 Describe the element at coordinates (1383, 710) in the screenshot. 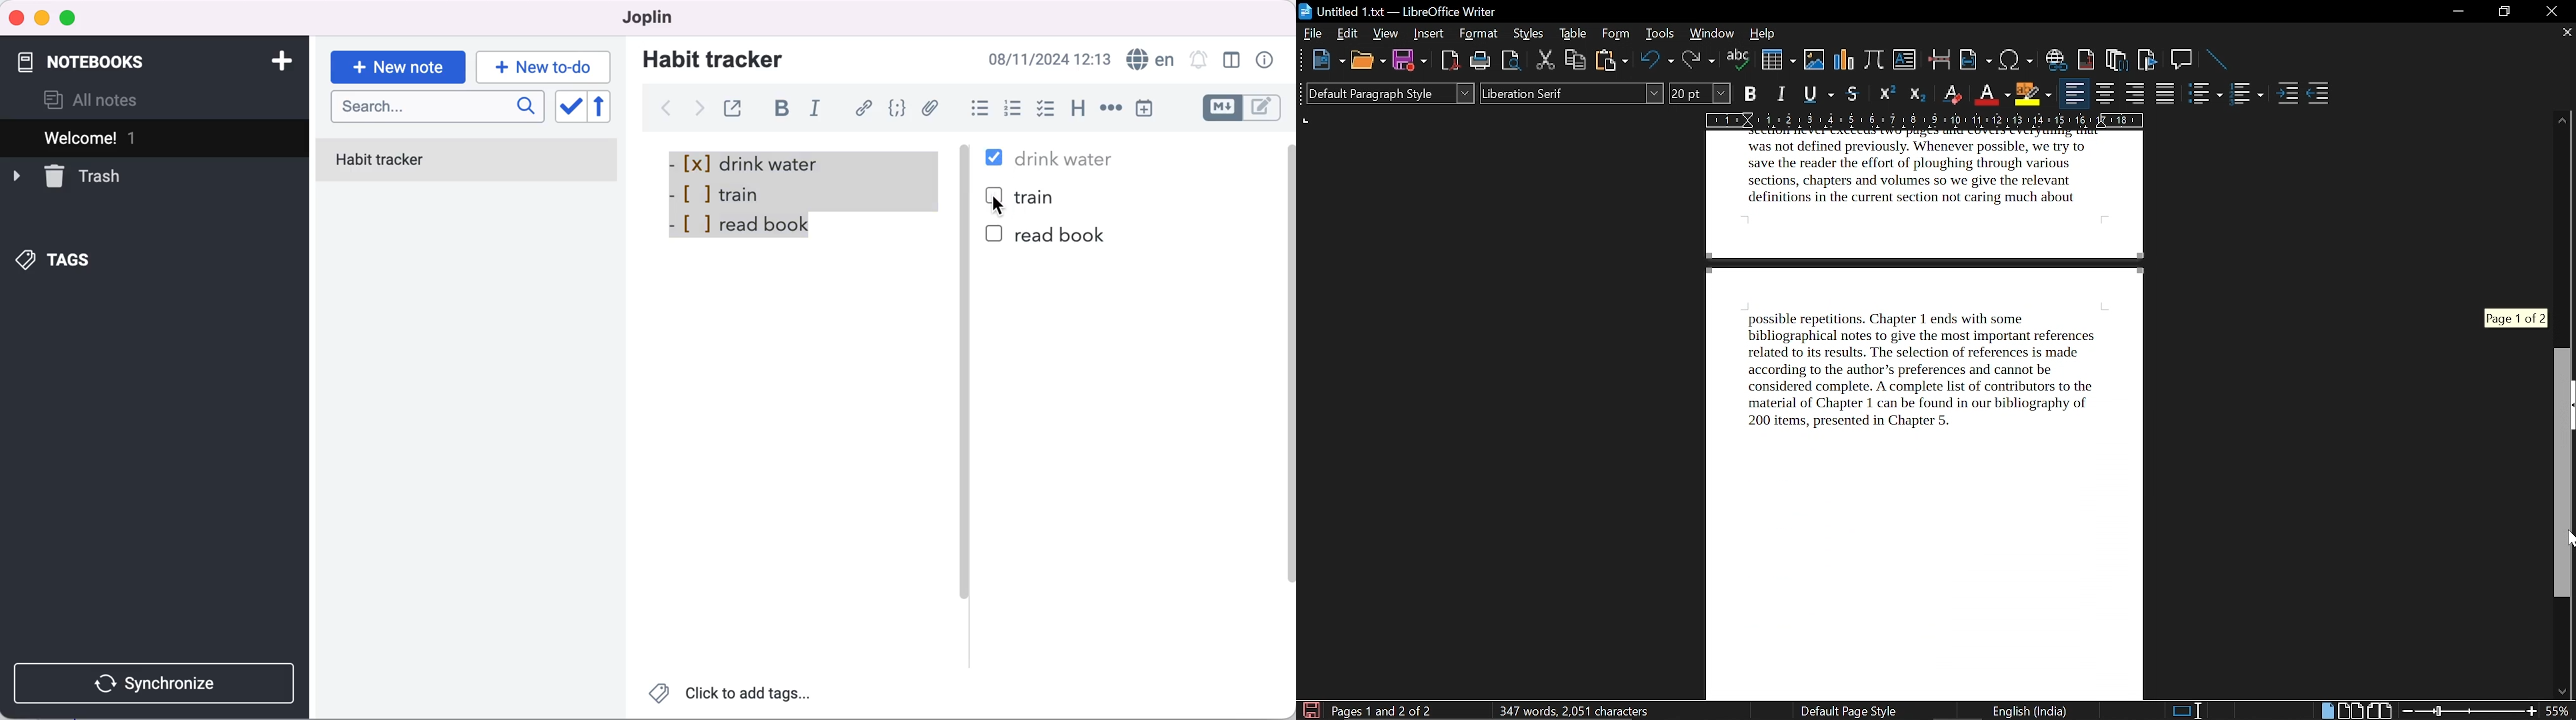

I see `current page` at that location.